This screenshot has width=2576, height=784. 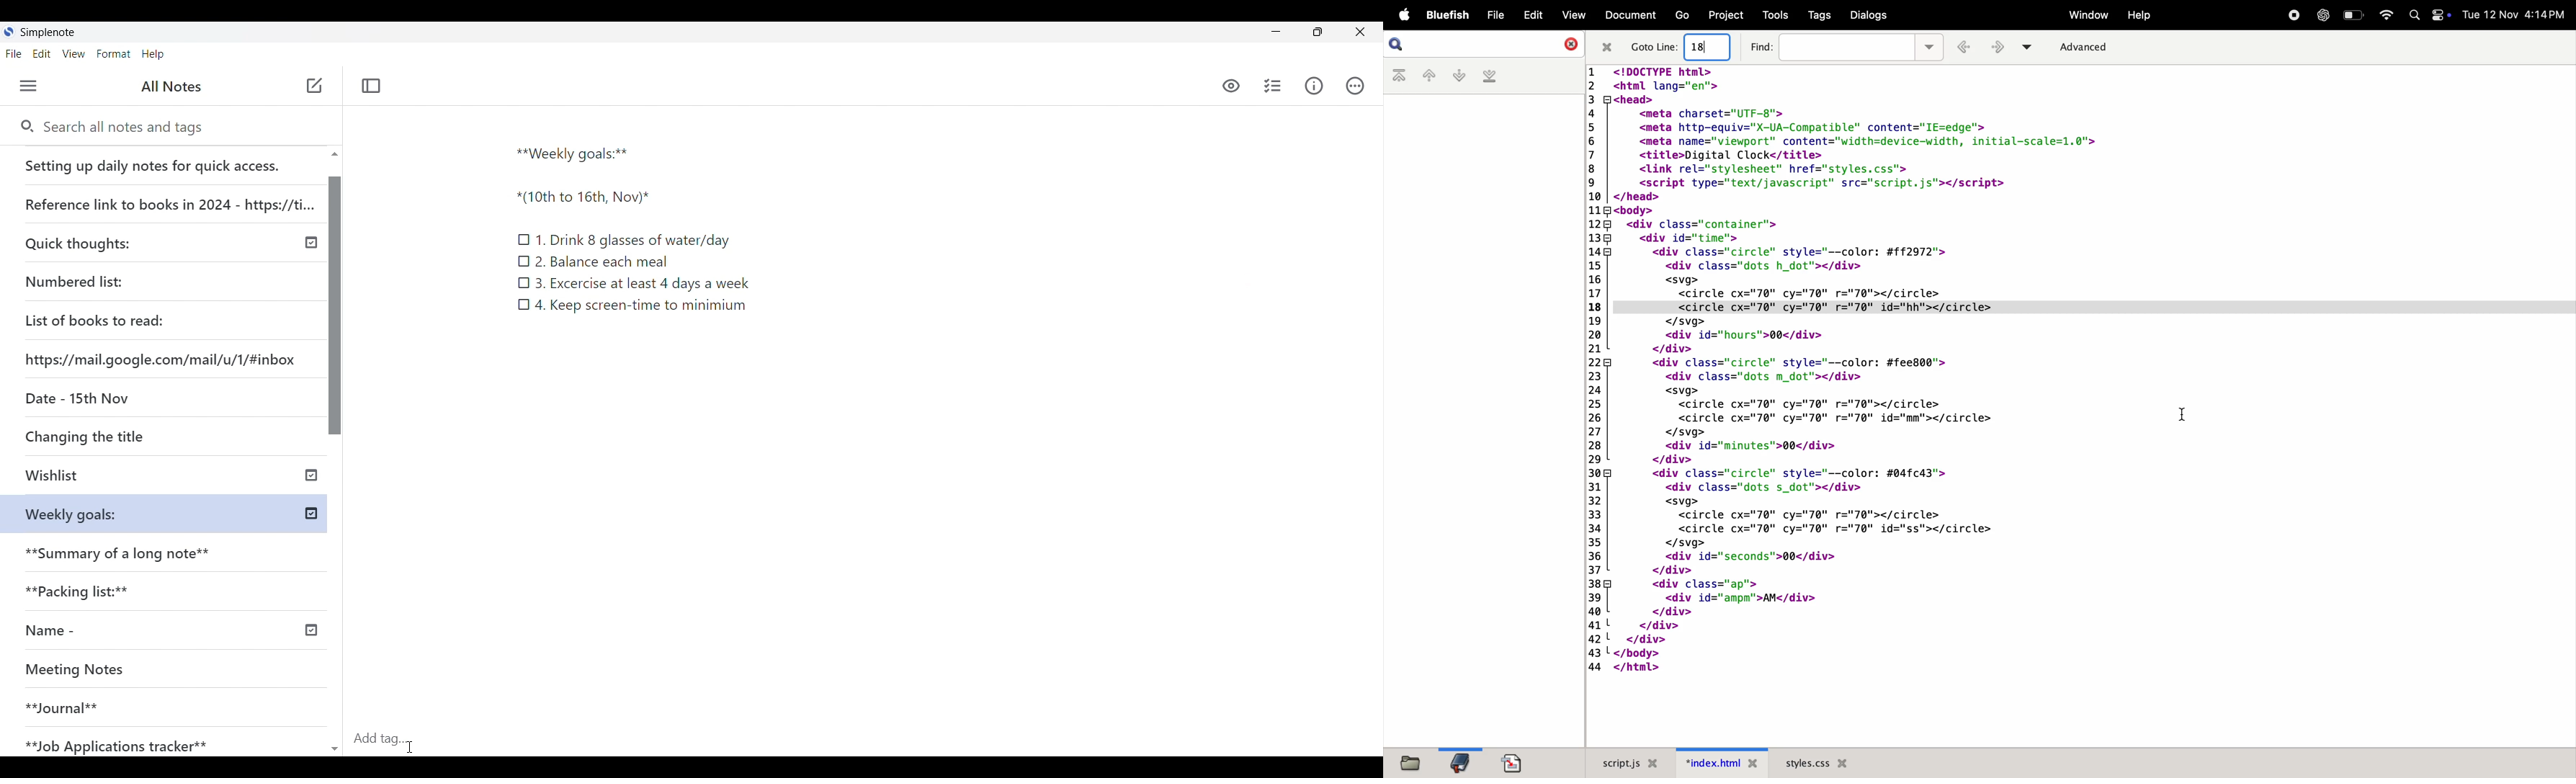 I want to click on cursor, so click(x=2184, y=416).